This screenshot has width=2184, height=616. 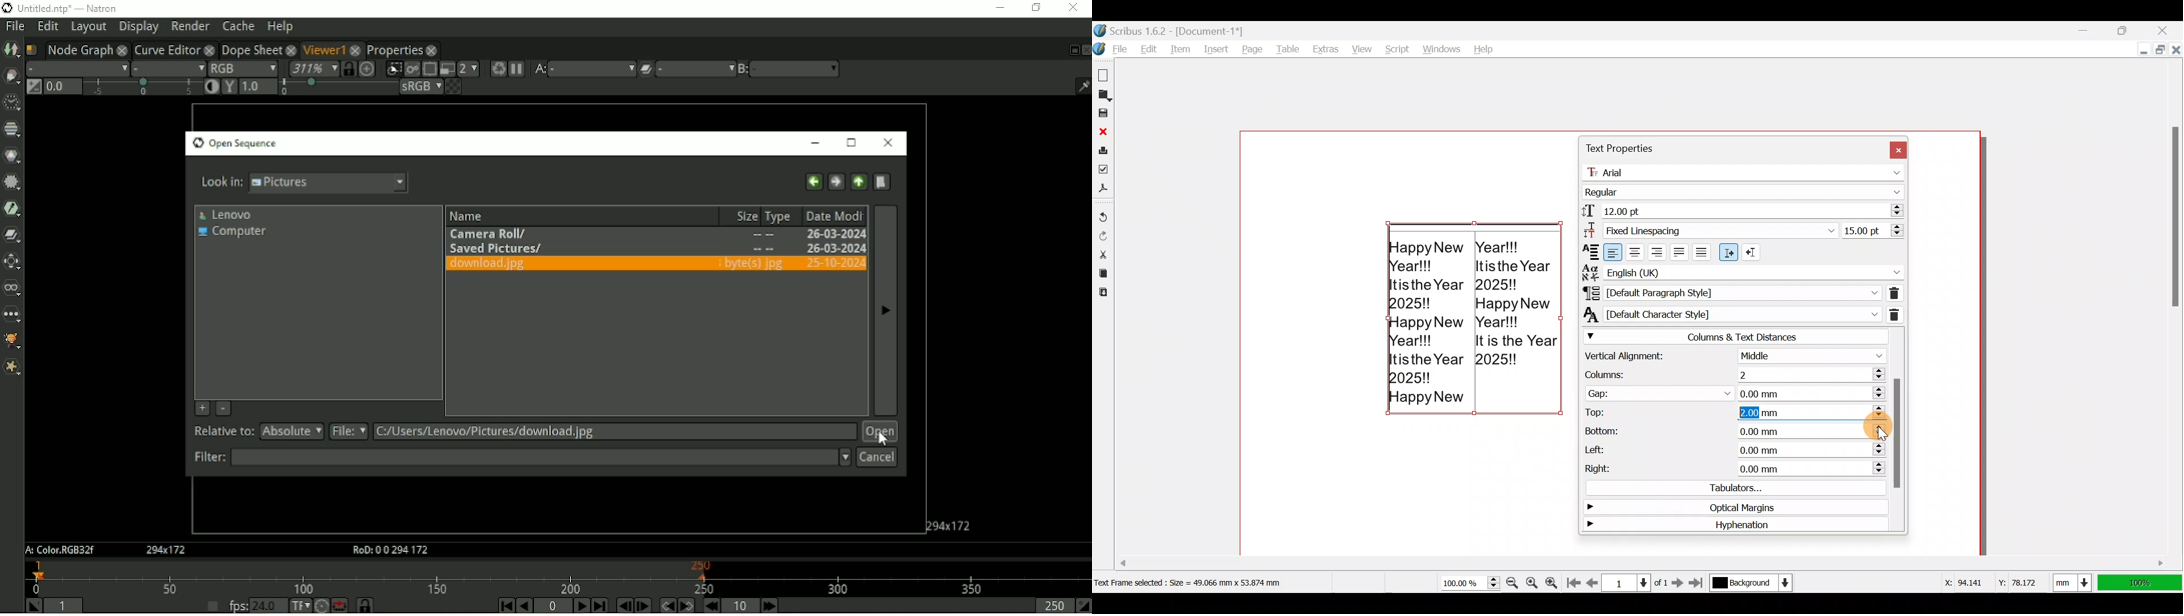 What do you see at coordinates (122, 49) in the screenshot?
I see `close` at bounding box center [122, 49].